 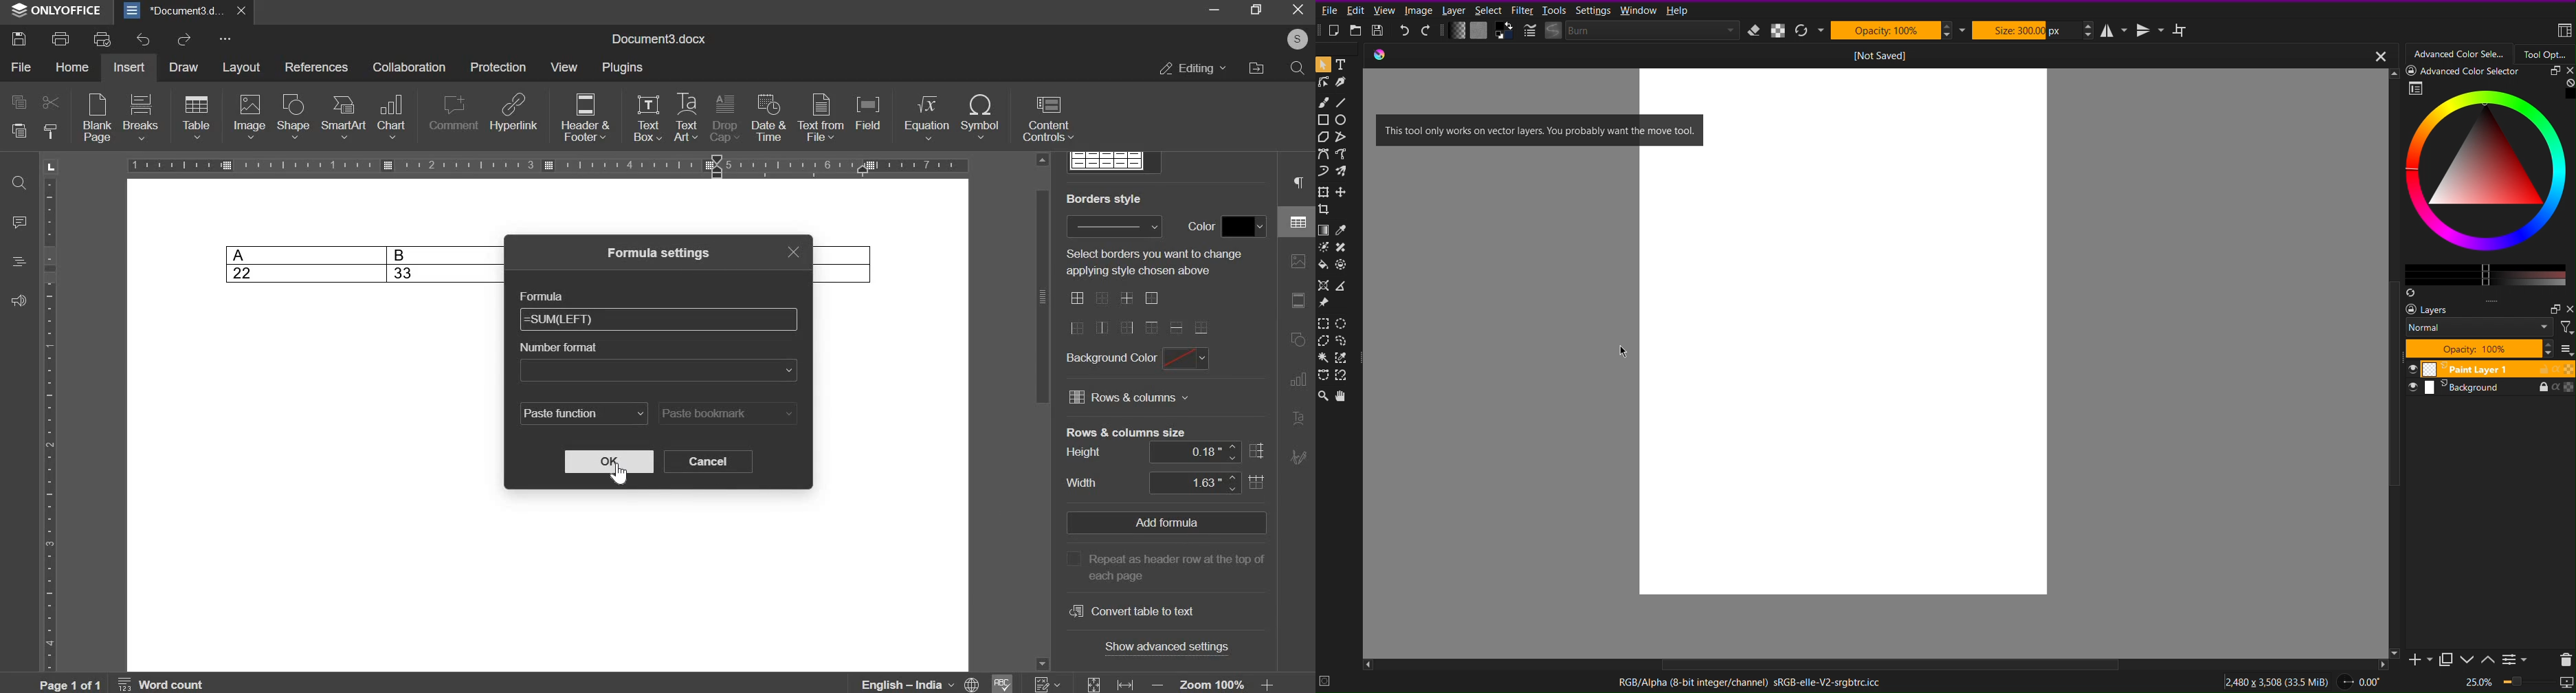 What do you see at coordinates (1207, 454) in the screenshot?
I see `height` at bounding box center [1207, 454].